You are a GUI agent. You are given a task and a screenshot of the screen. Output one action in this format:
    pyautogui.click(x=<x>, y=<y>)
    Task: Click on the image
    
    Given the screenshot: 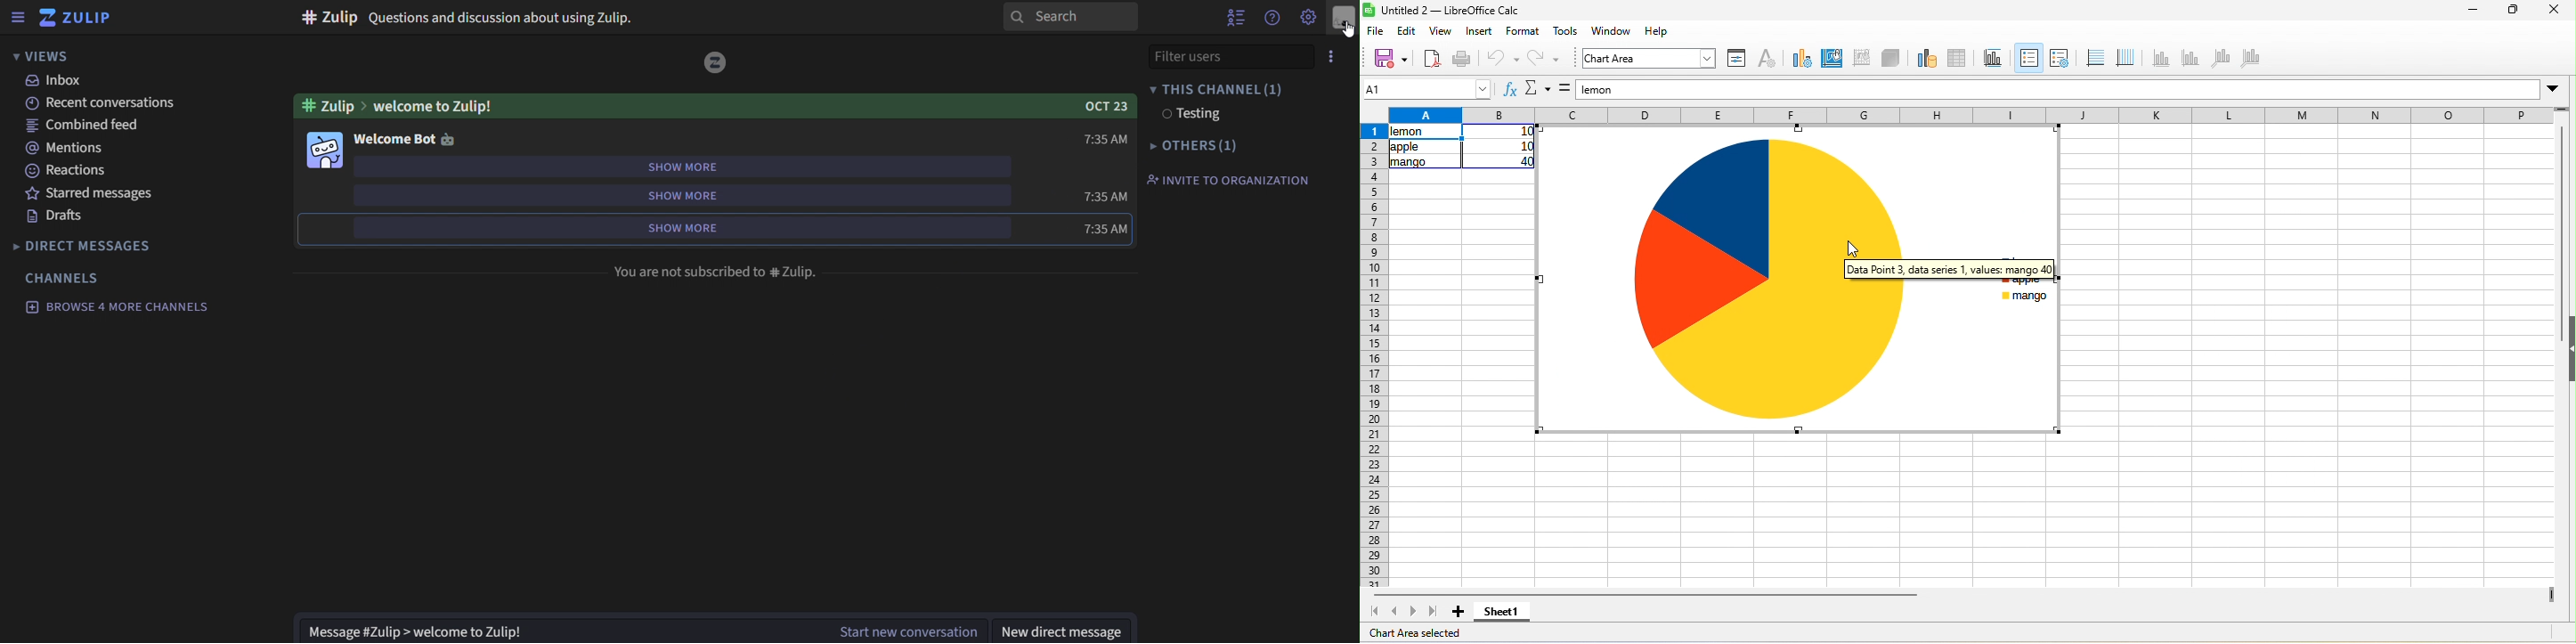 What is the action you would take?
    pyautogui.click(x=717, y=63)
    